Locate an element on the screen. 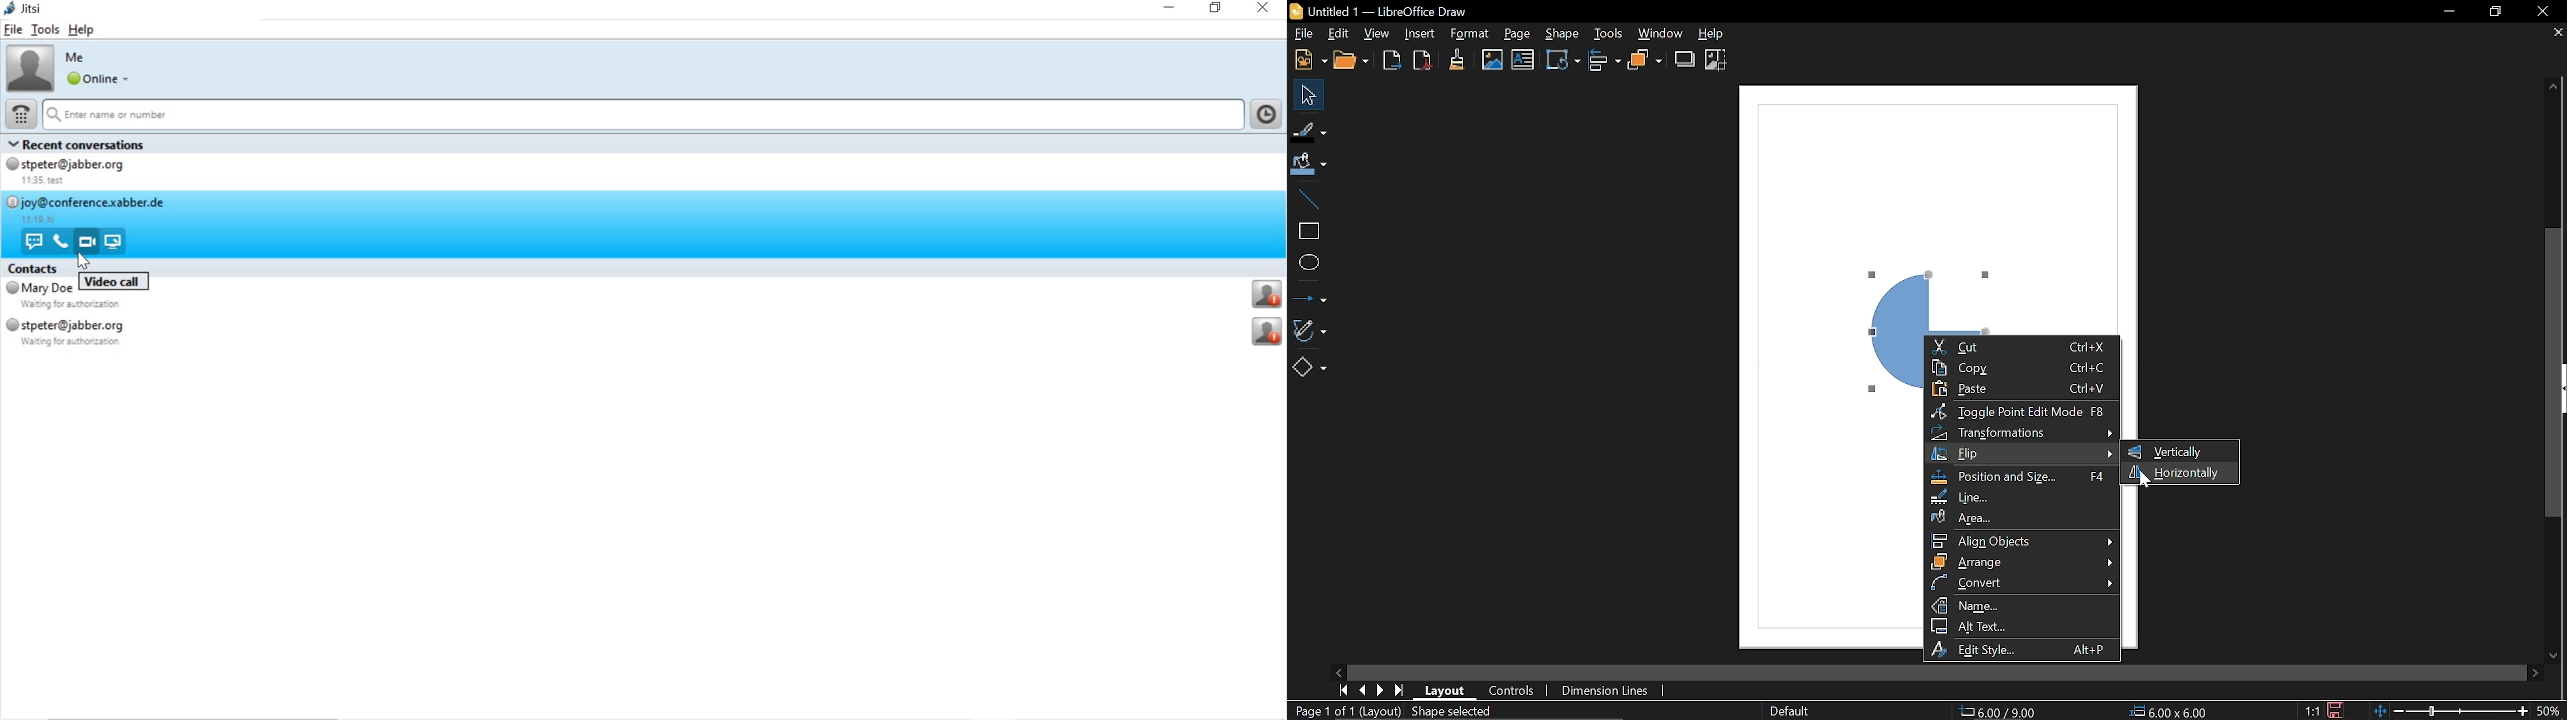 This screenshot has width=2576, height=728. Layout is located at coordinates (1447, 690).